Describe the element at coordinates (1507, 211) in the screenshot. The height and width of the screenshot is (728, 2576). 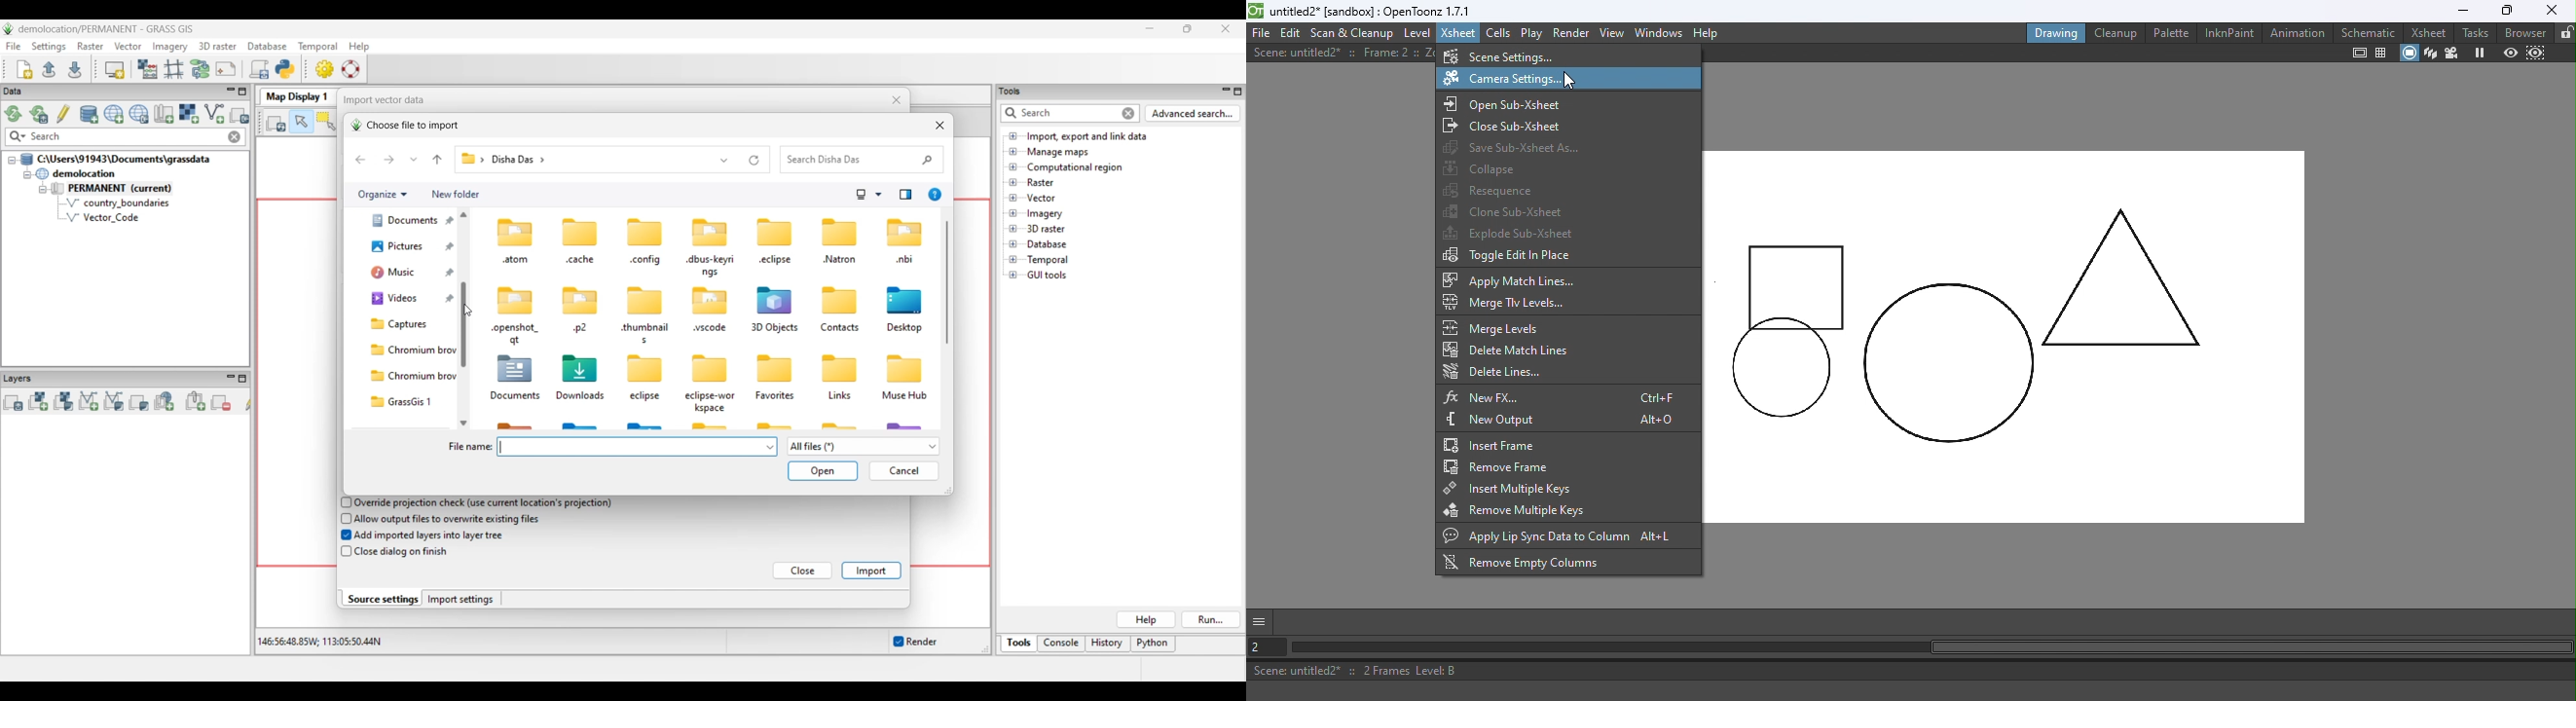
I see `Clone Sub-Xsheet` at that location.